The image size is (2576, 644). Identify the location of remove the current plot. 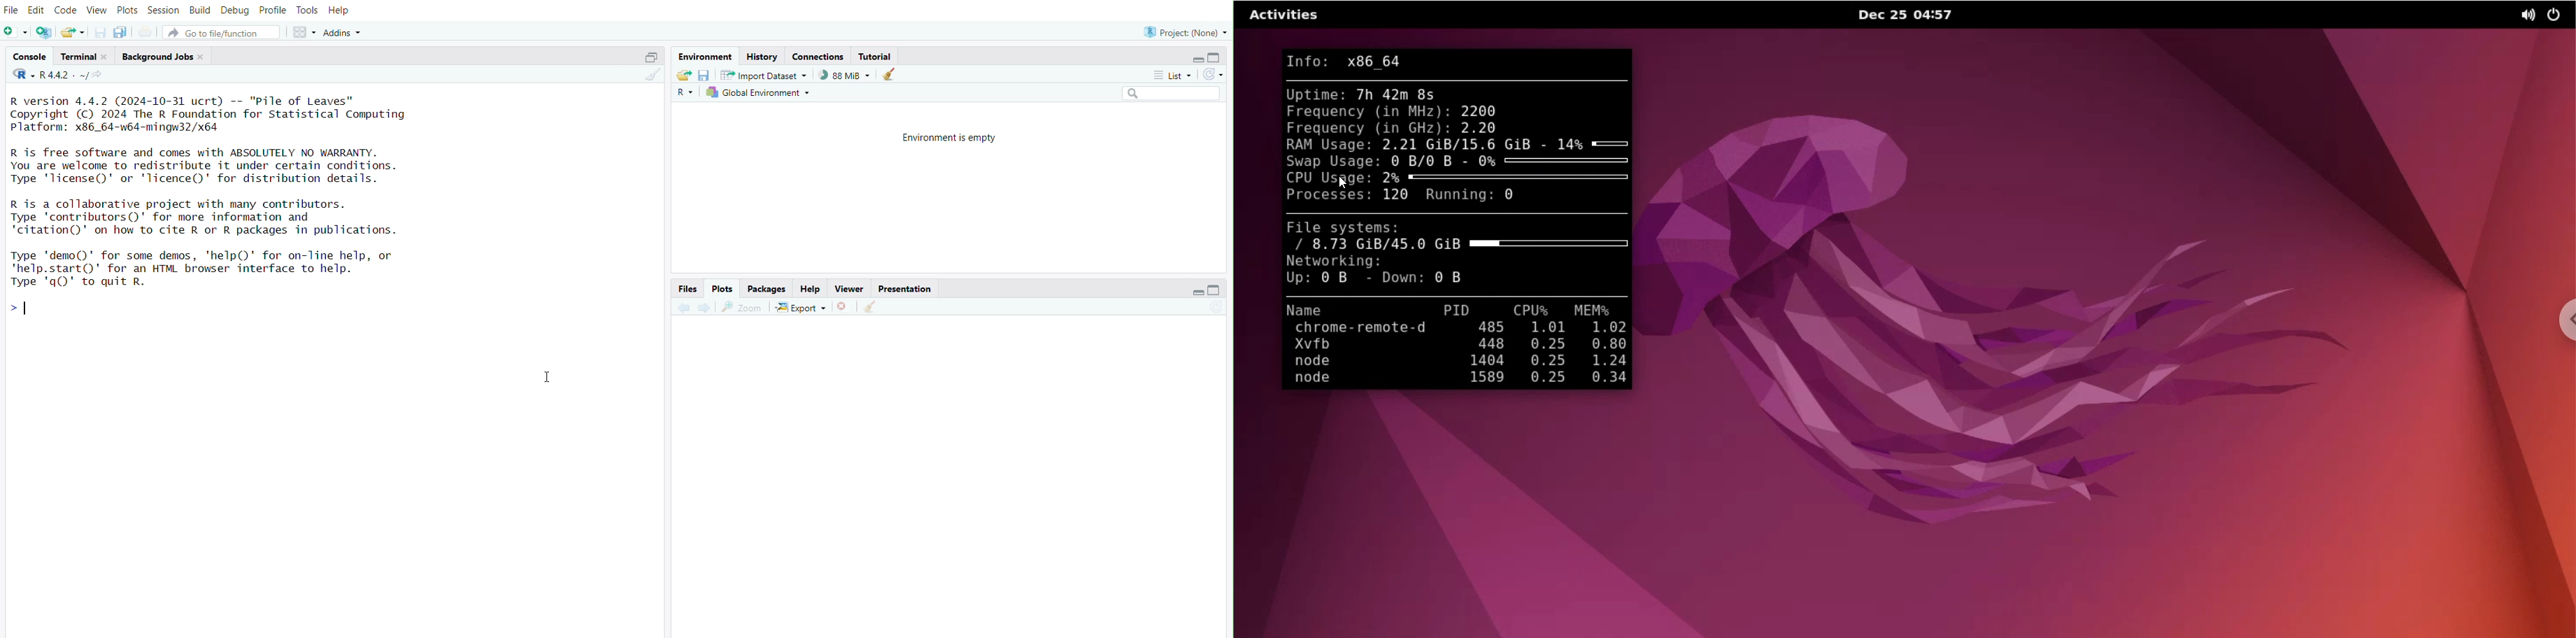
(844, 308).